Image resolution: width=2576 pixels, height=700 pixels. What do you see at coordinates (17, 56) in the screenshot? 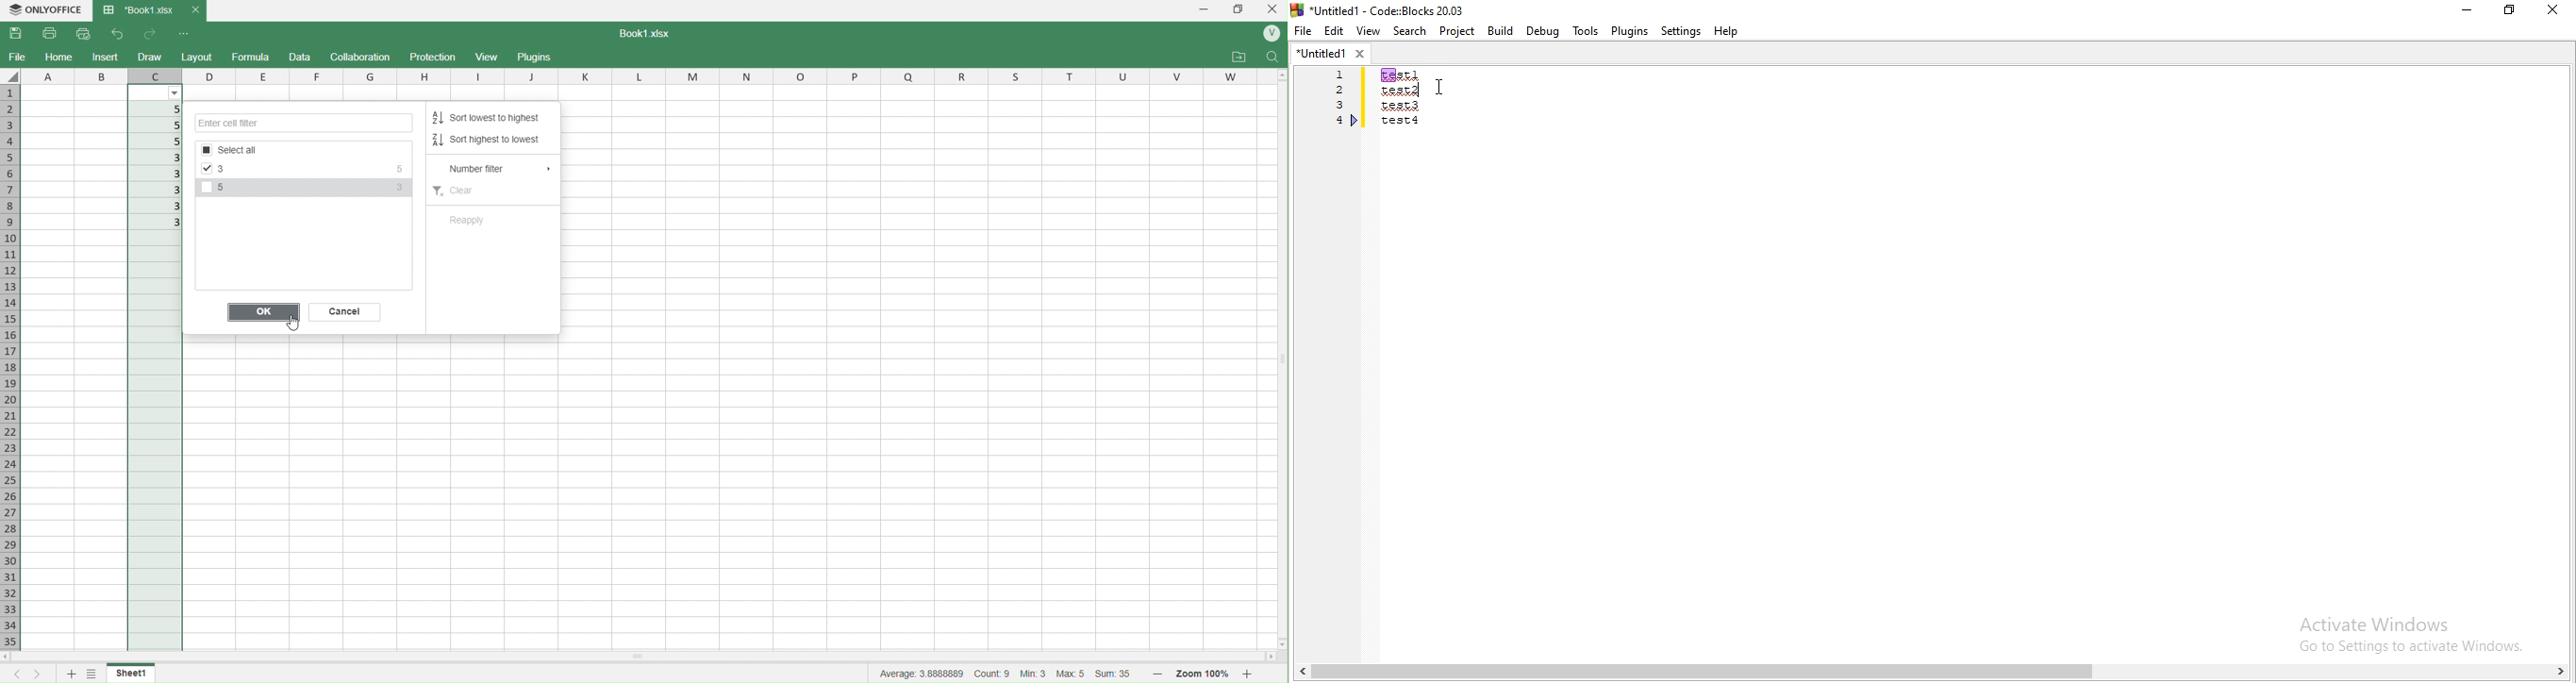
I see `File` at bounding box center [17, 56].